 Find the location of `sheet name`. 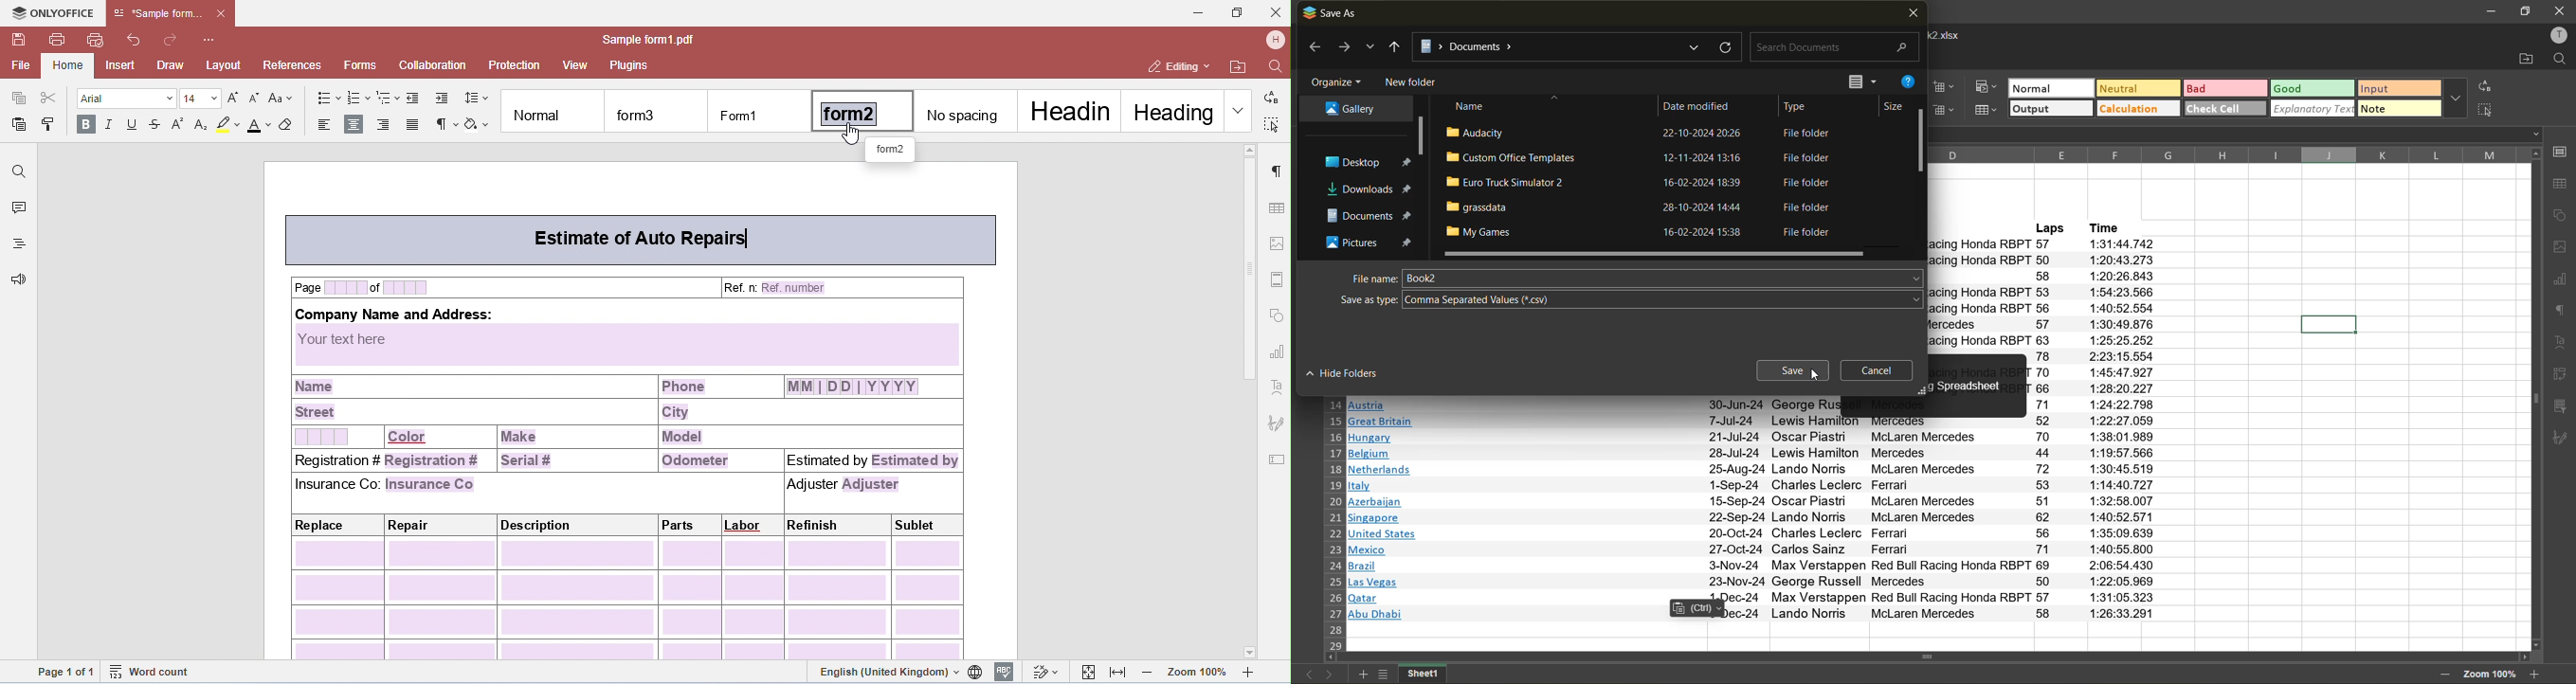

sheet name is located at coordinates (1422, 674).